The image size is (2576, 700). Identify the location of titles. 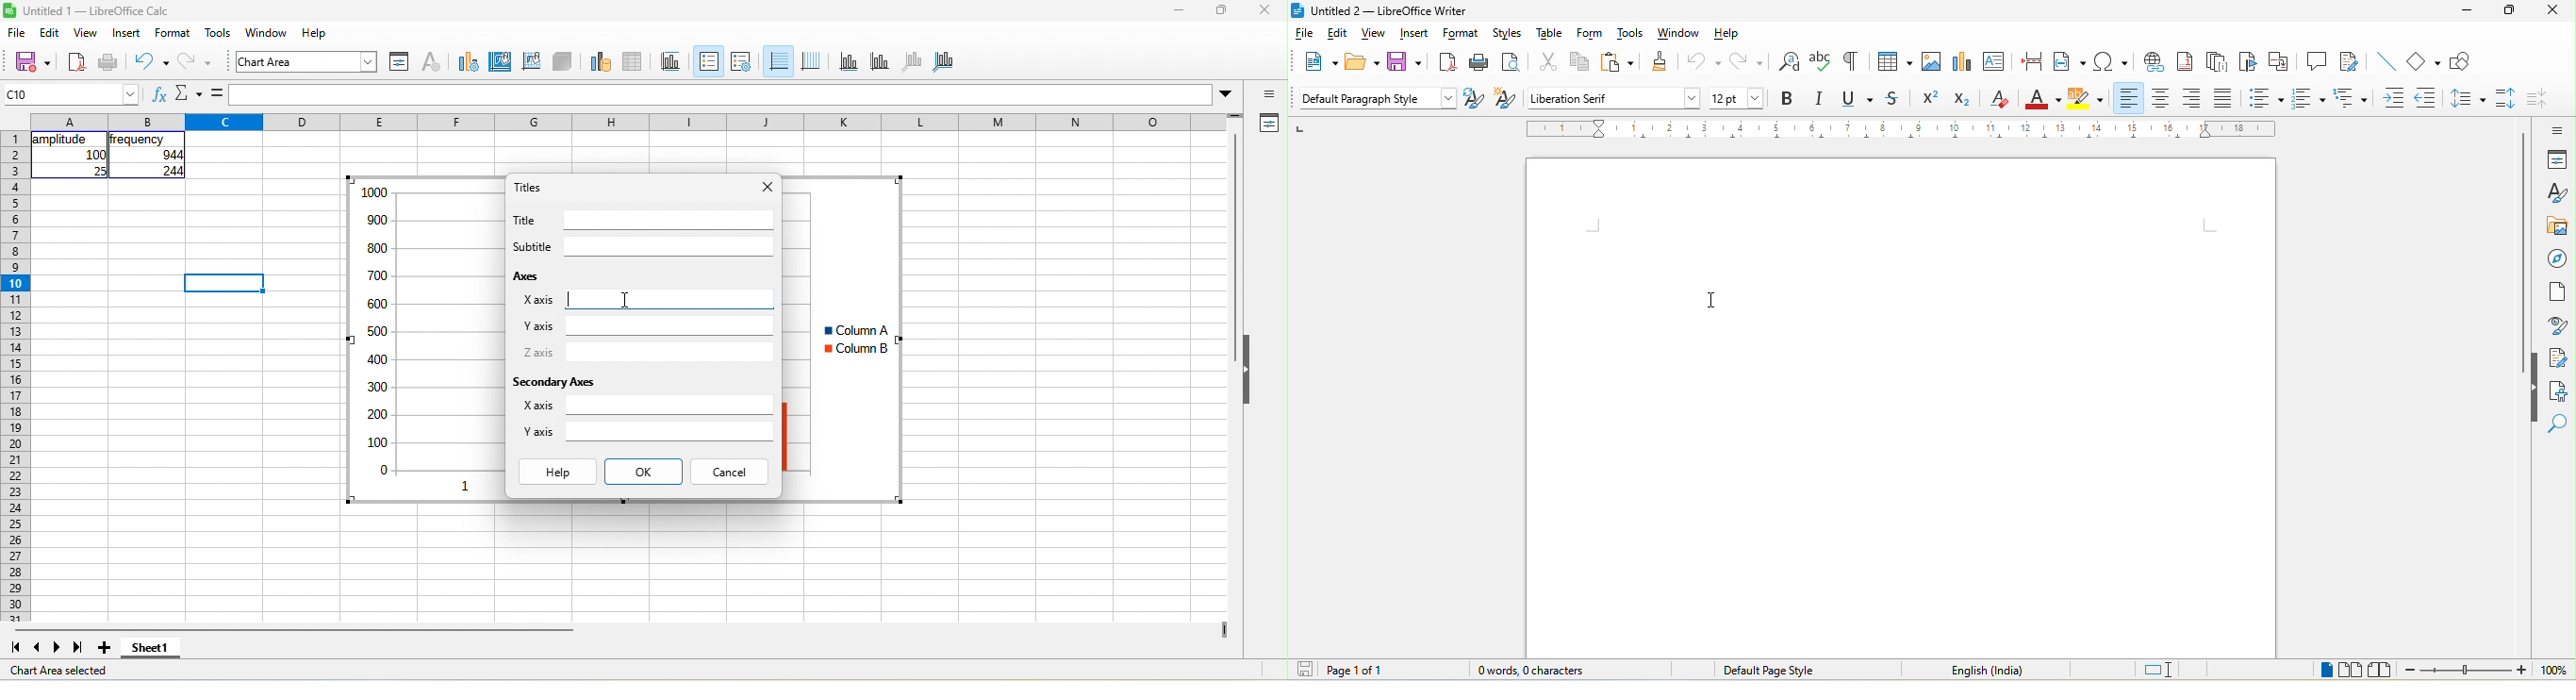
(671, 62).